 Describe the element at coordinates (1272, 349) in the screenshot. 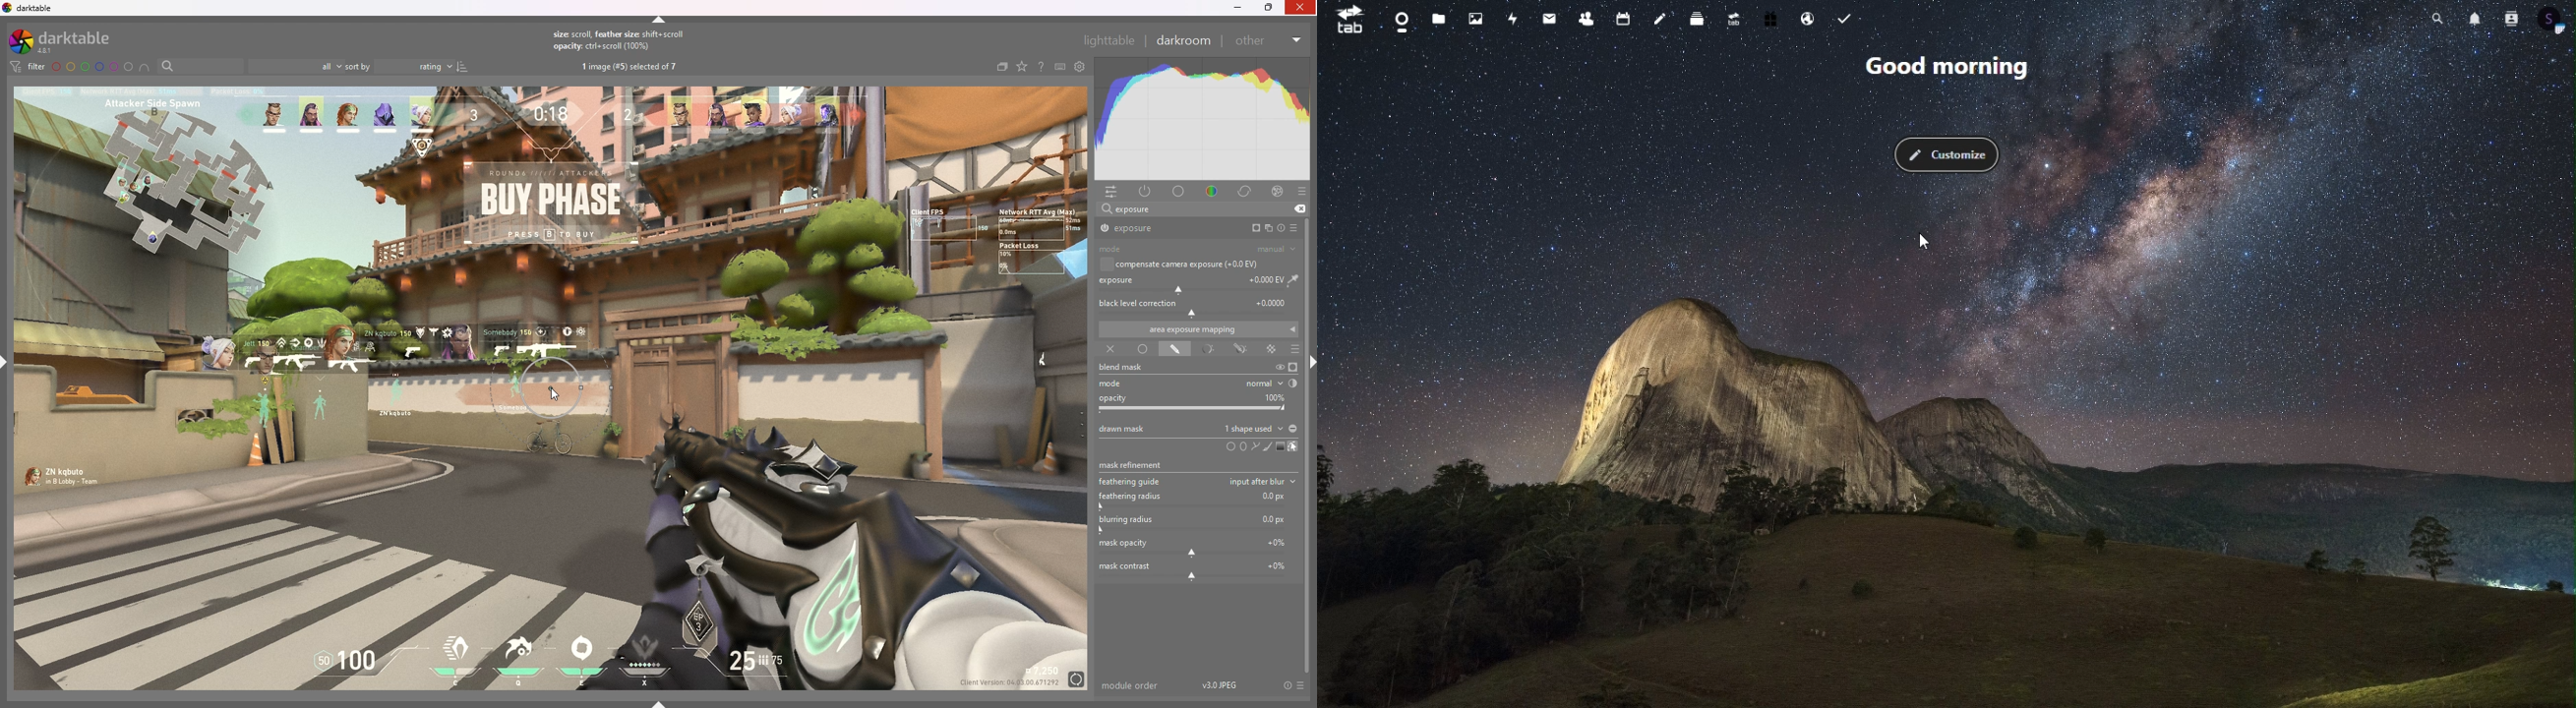

I see `raster mask` at that location.